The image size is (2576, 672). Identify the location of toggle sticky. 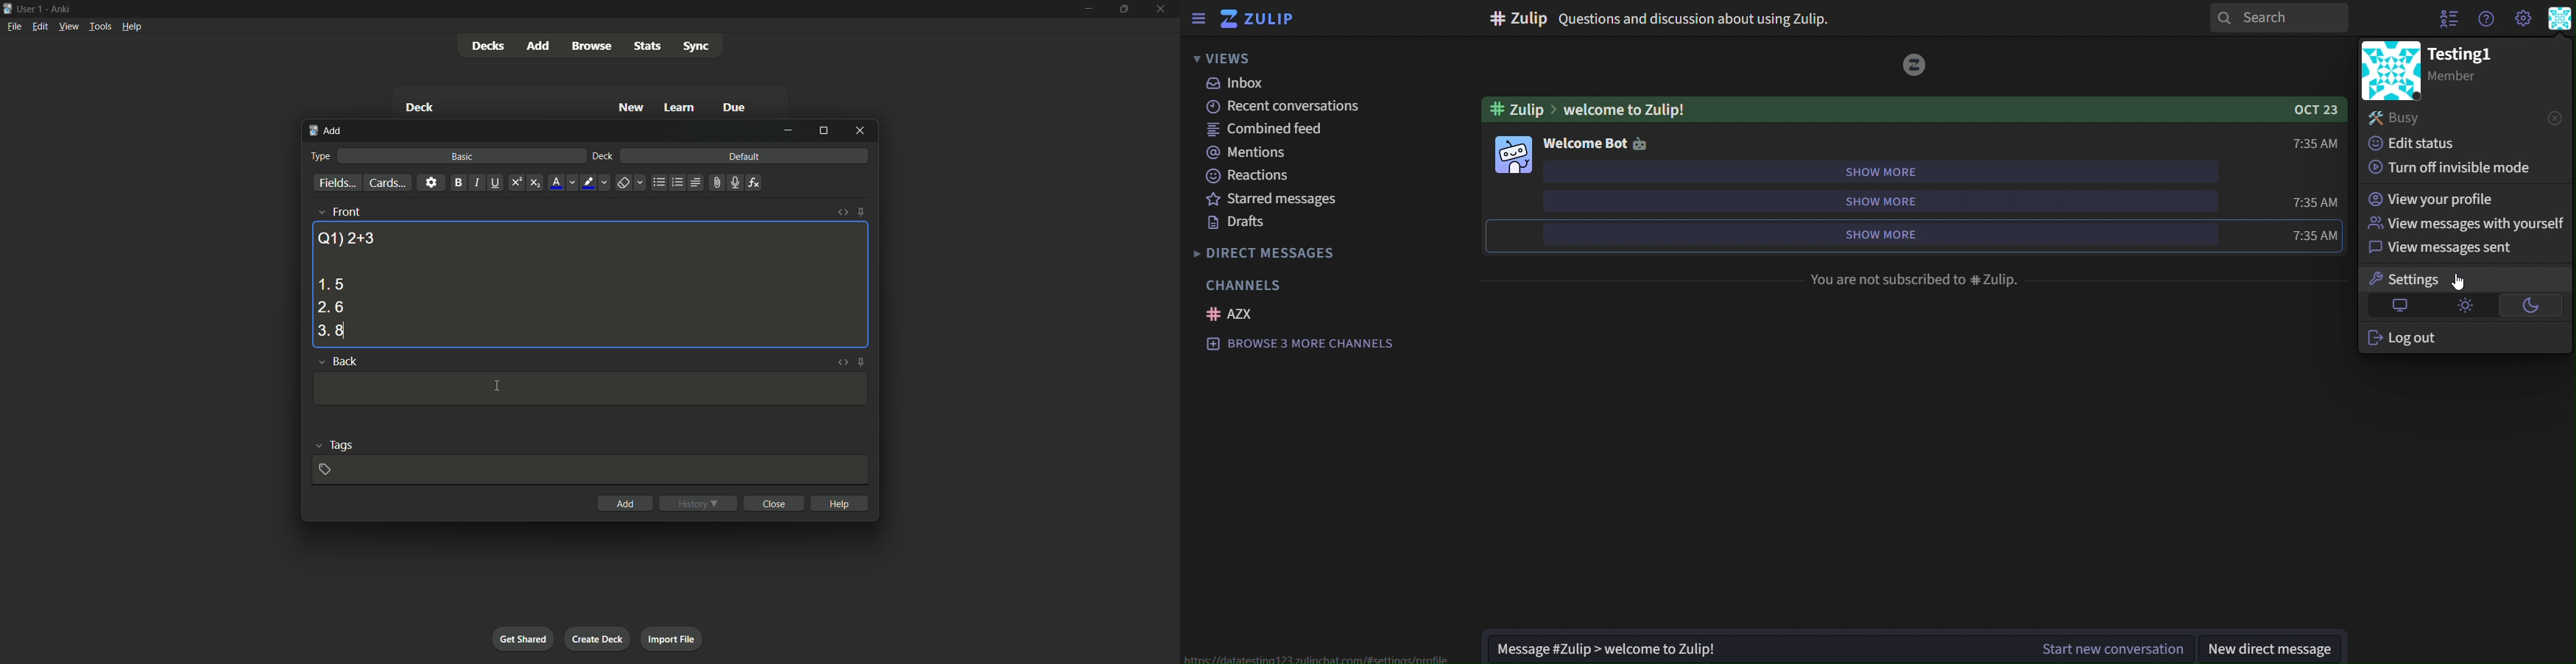
(861, 212).